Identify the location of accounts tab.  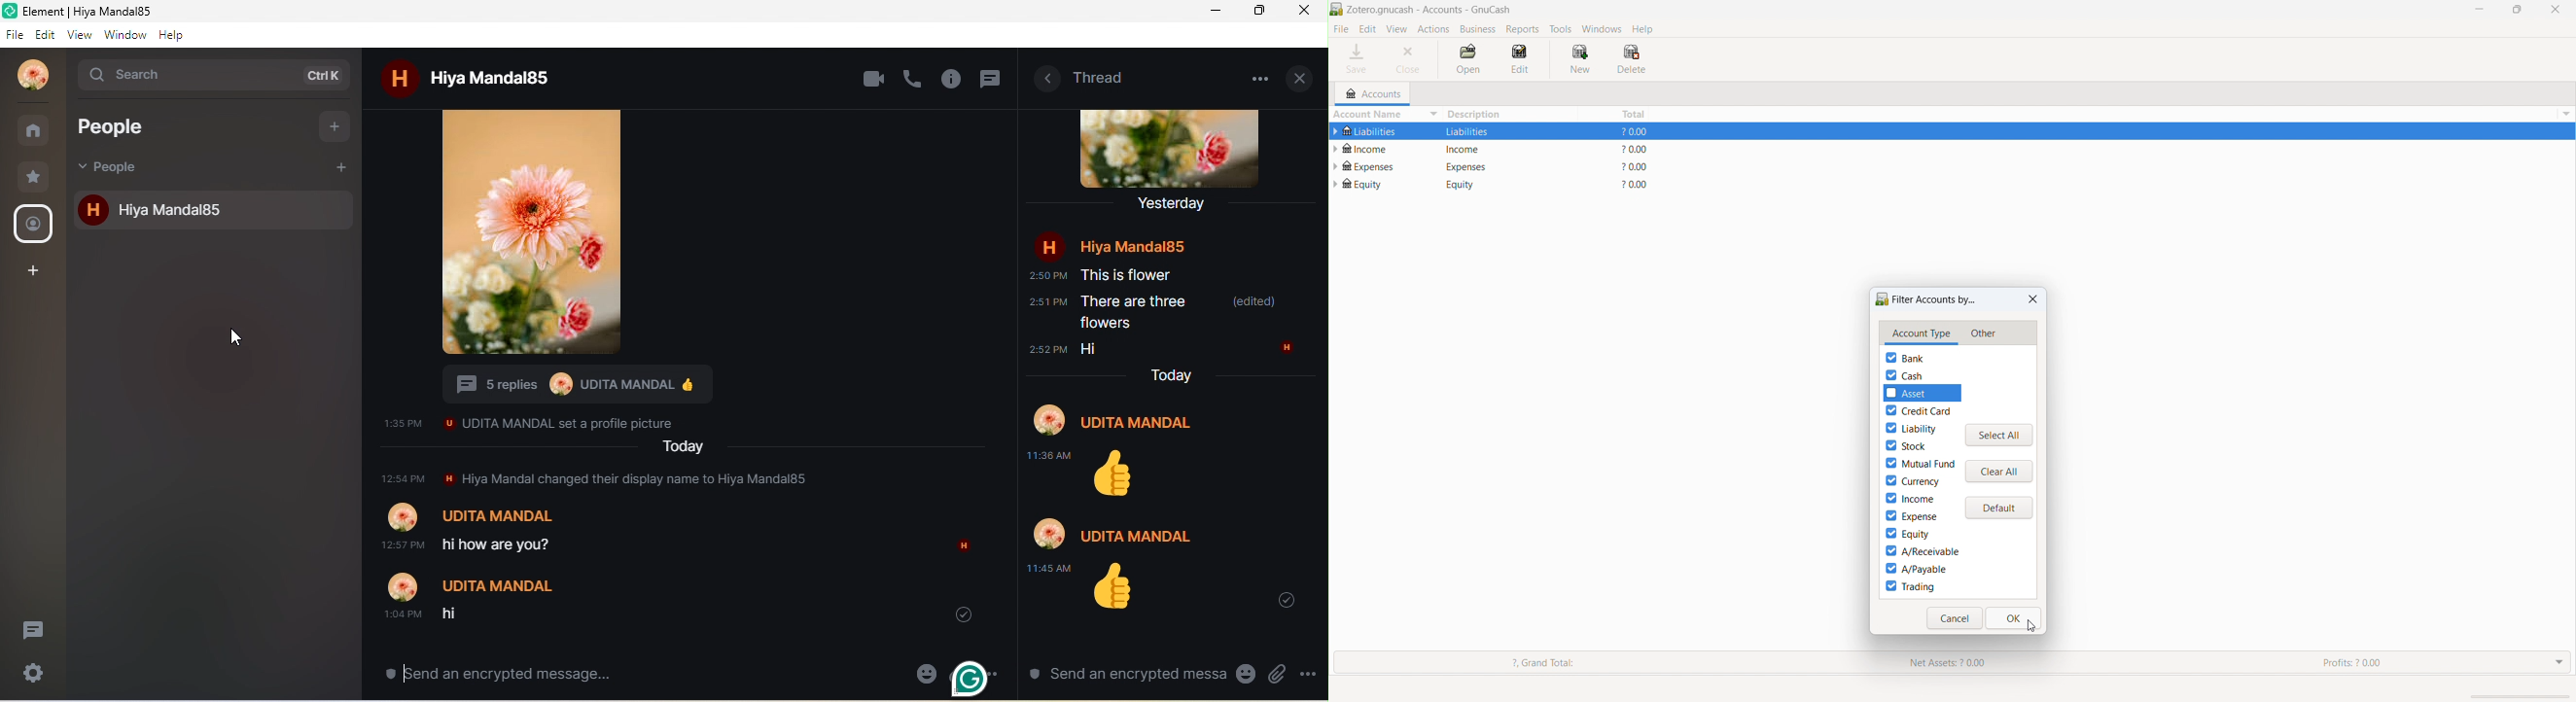
(1373, 94).